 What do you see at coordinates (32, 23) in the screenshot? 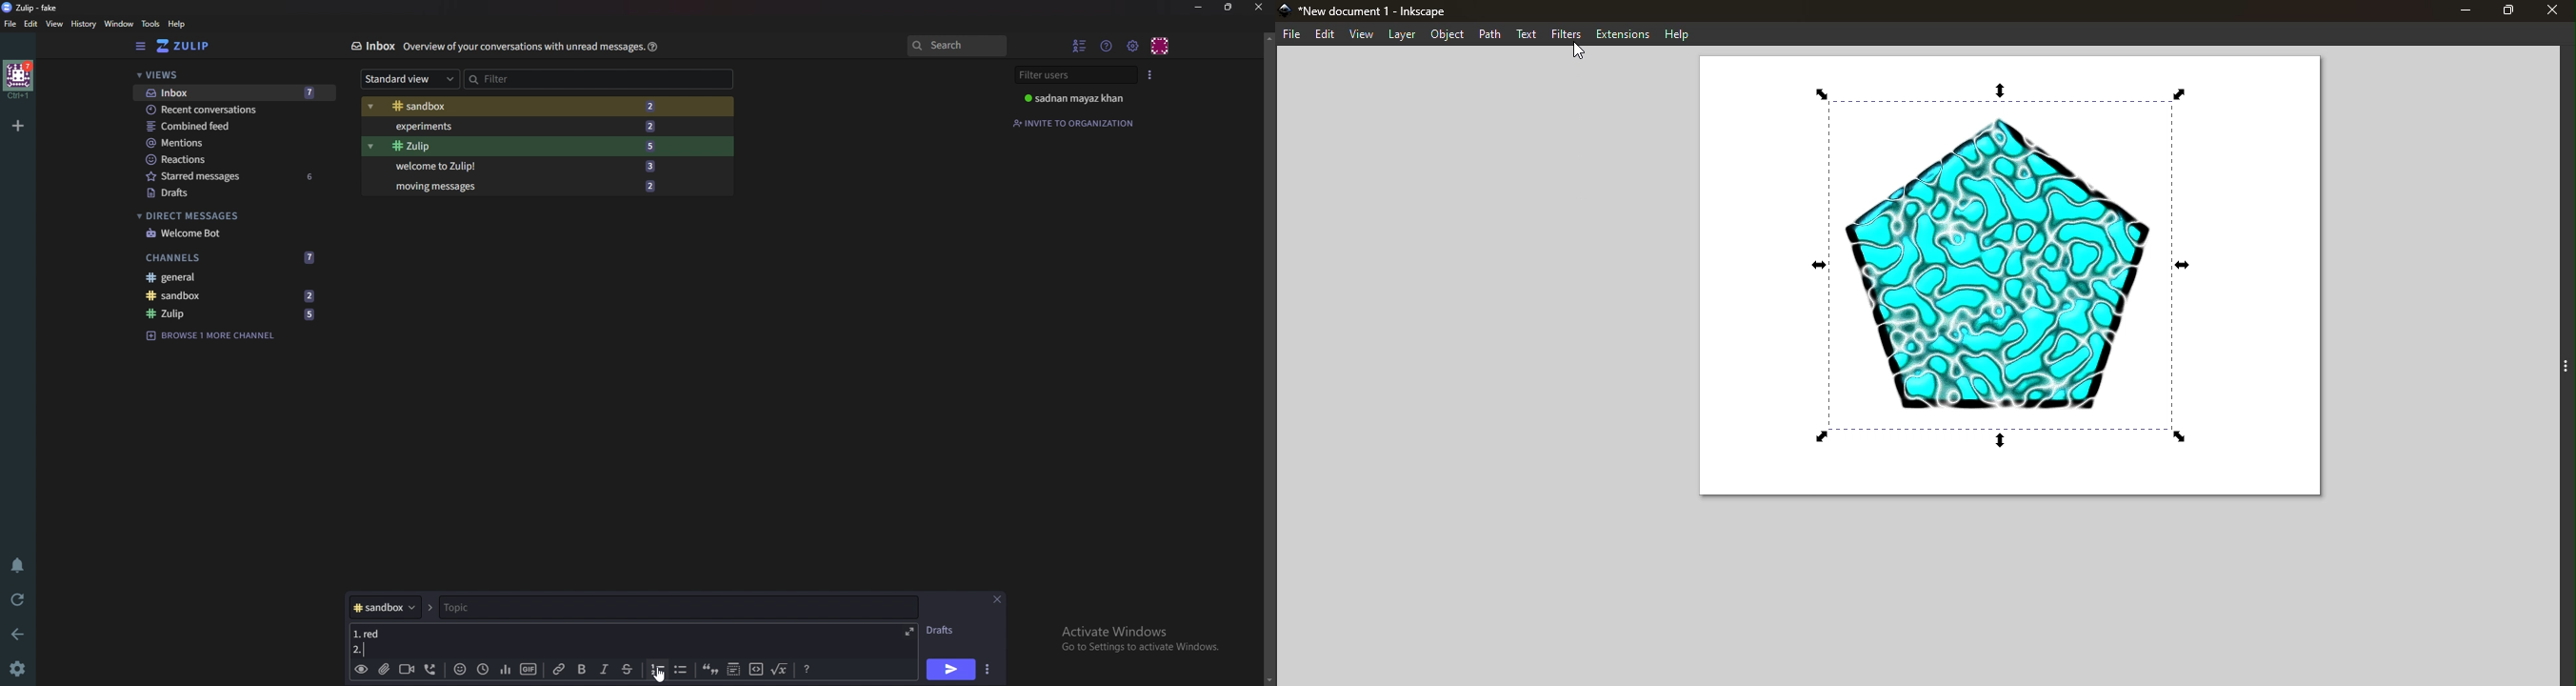
I see `Edit` at bounding box center [32, 23].